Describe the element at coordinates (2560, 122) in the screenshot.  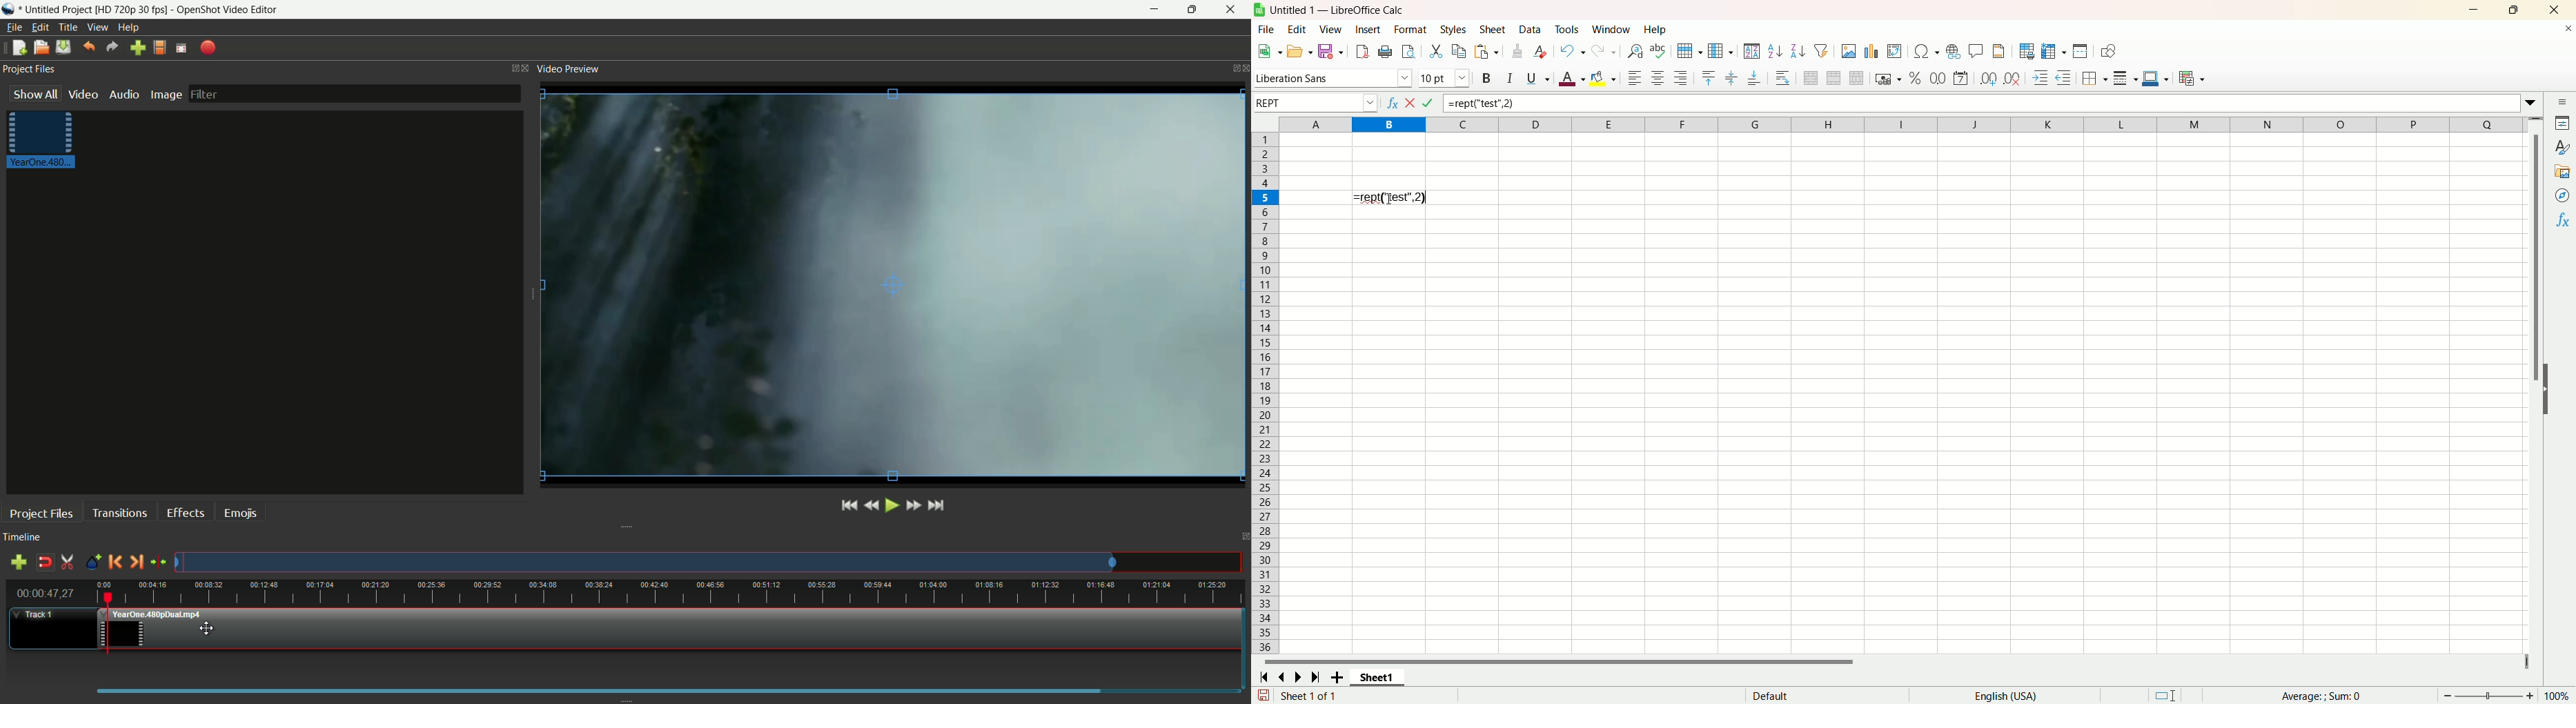
I see `properties` at that location.